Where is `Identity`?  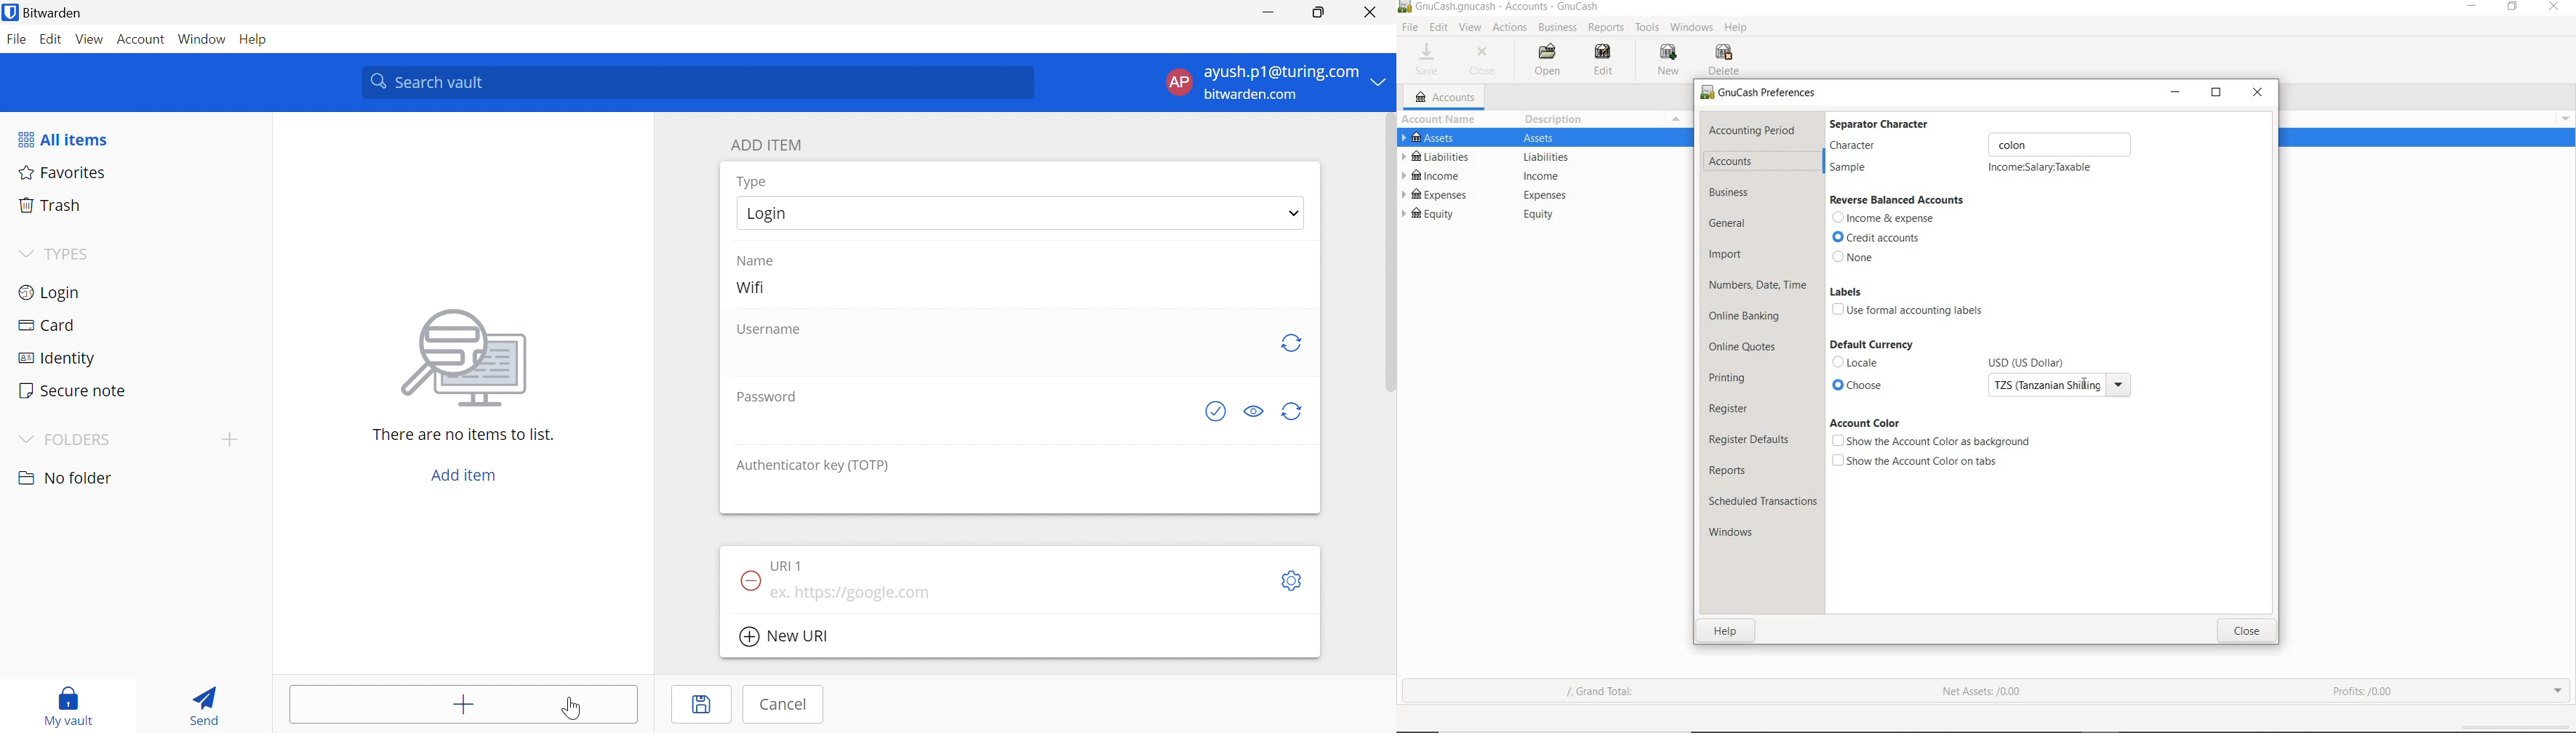
Identity is located at coordinates (59, 359).